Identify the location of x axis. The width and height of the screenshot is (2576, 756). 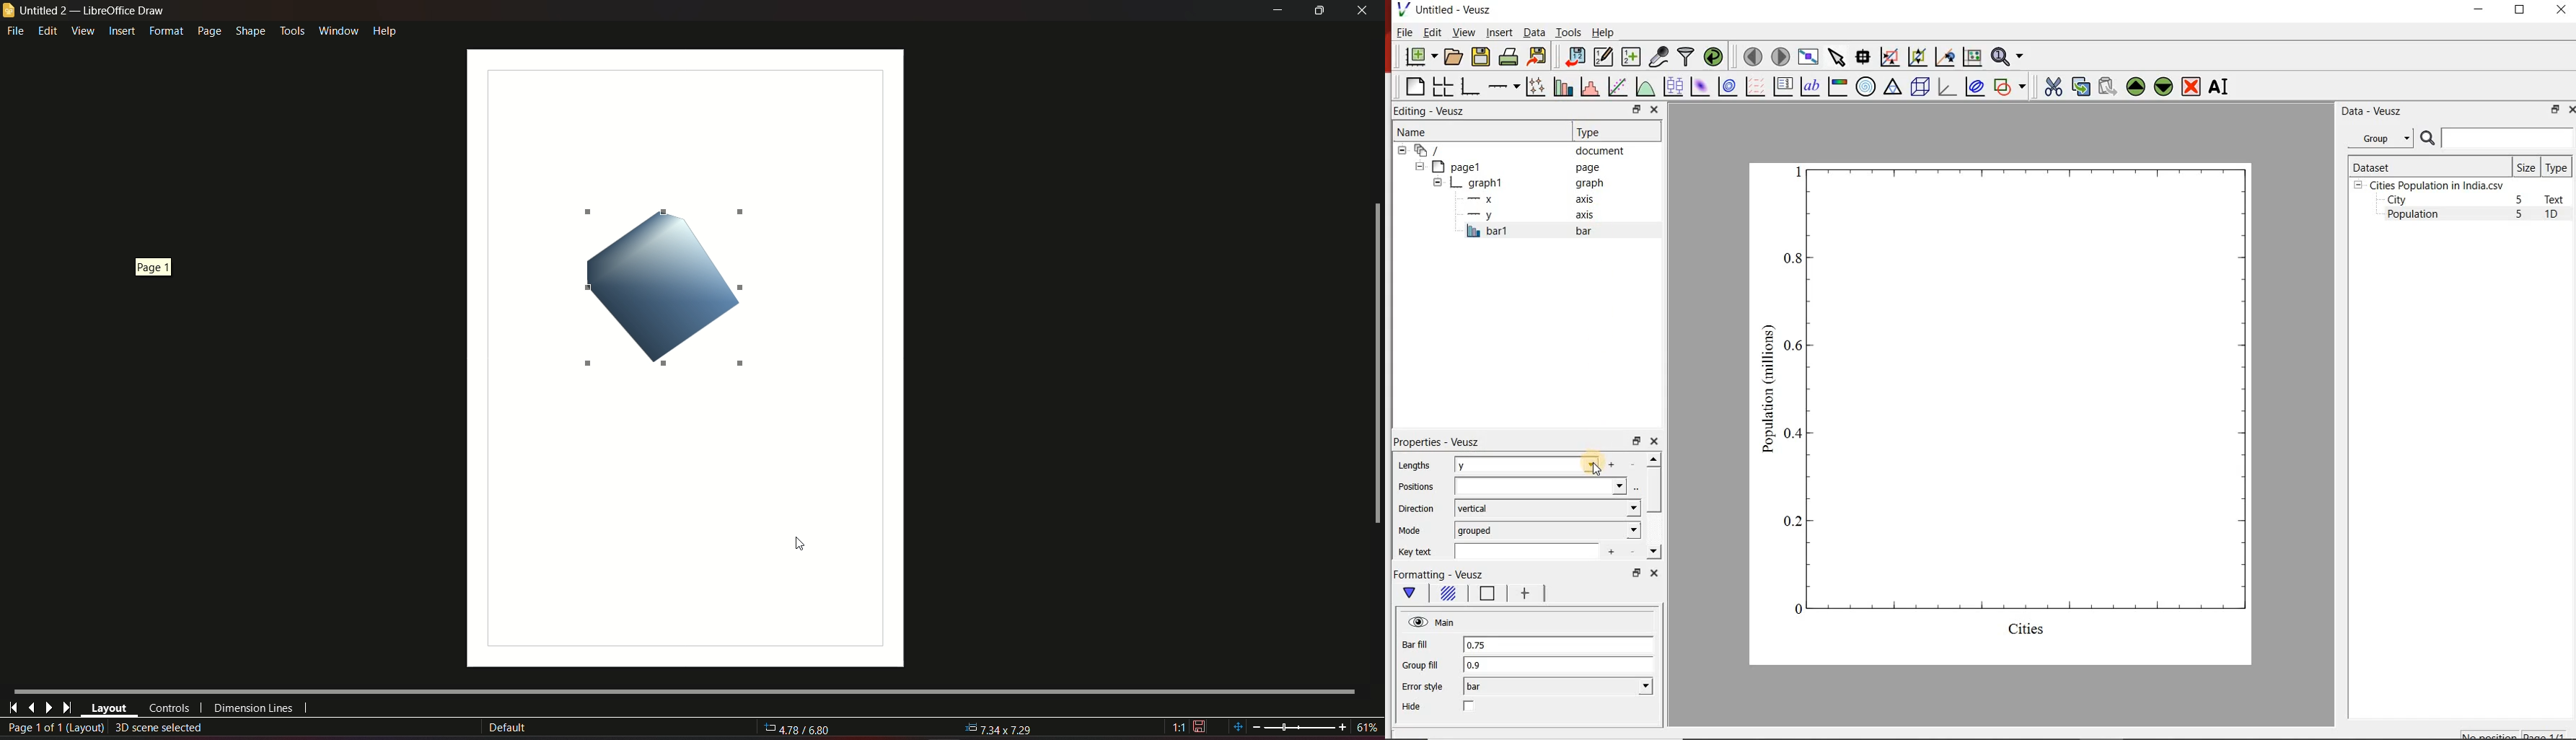
(1532, 199).